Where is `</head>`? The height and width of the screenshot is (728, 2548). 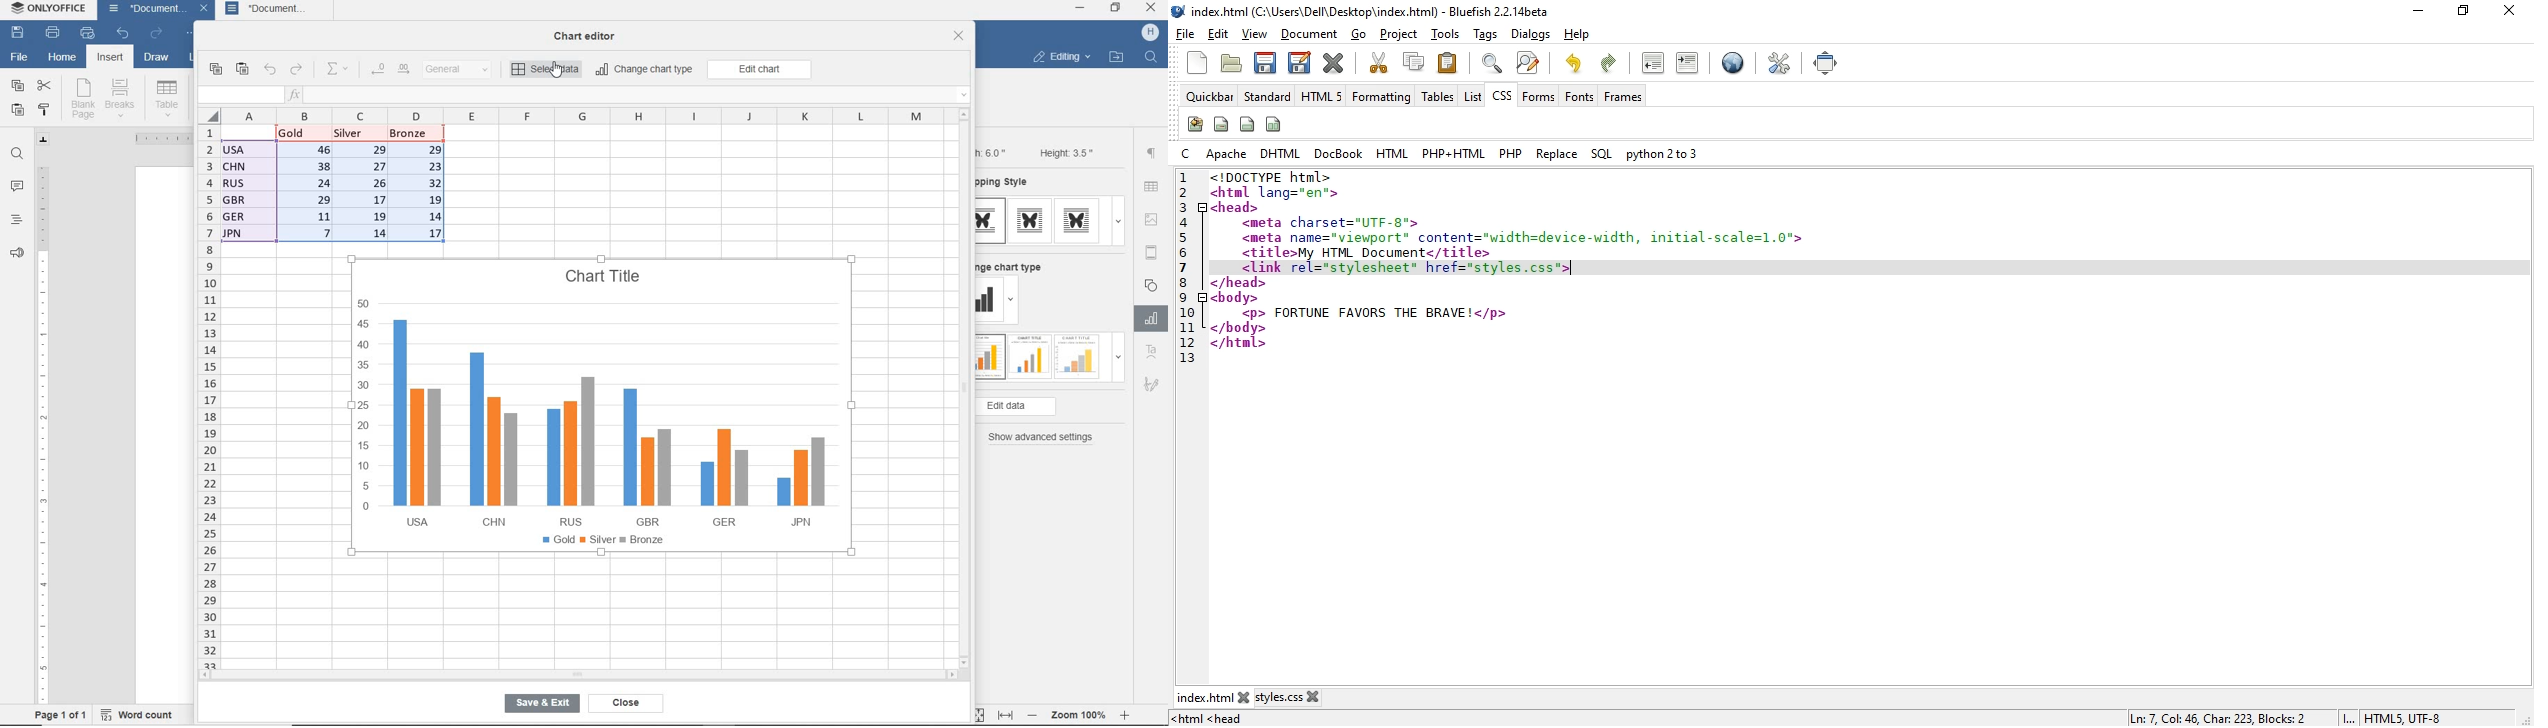
</head> is located at coordinates (1239, 282).